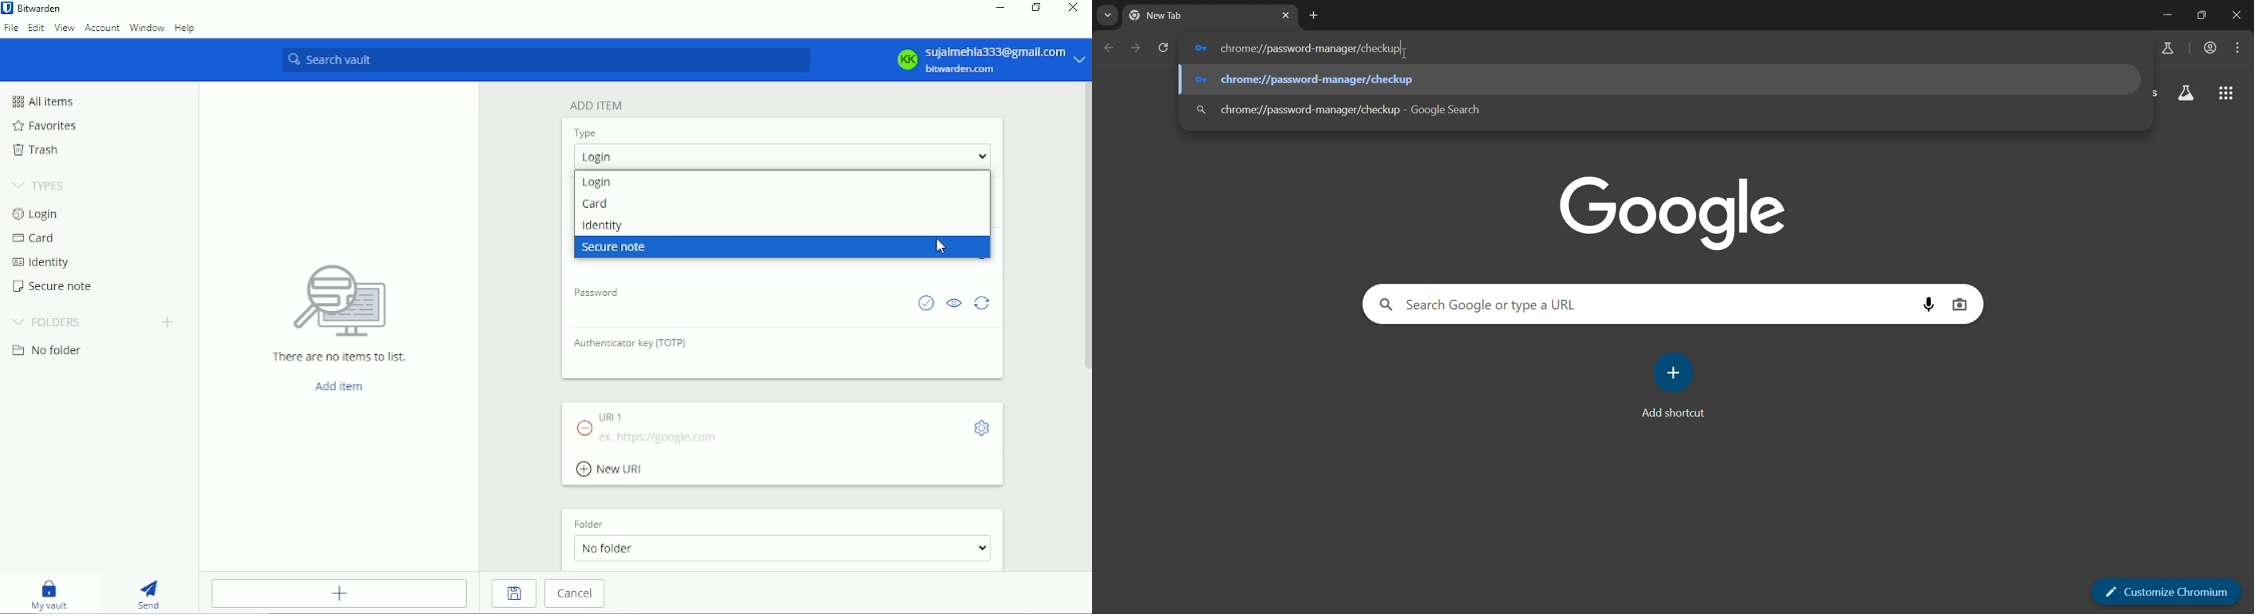  I want to click on Folders, so click(48, 321).